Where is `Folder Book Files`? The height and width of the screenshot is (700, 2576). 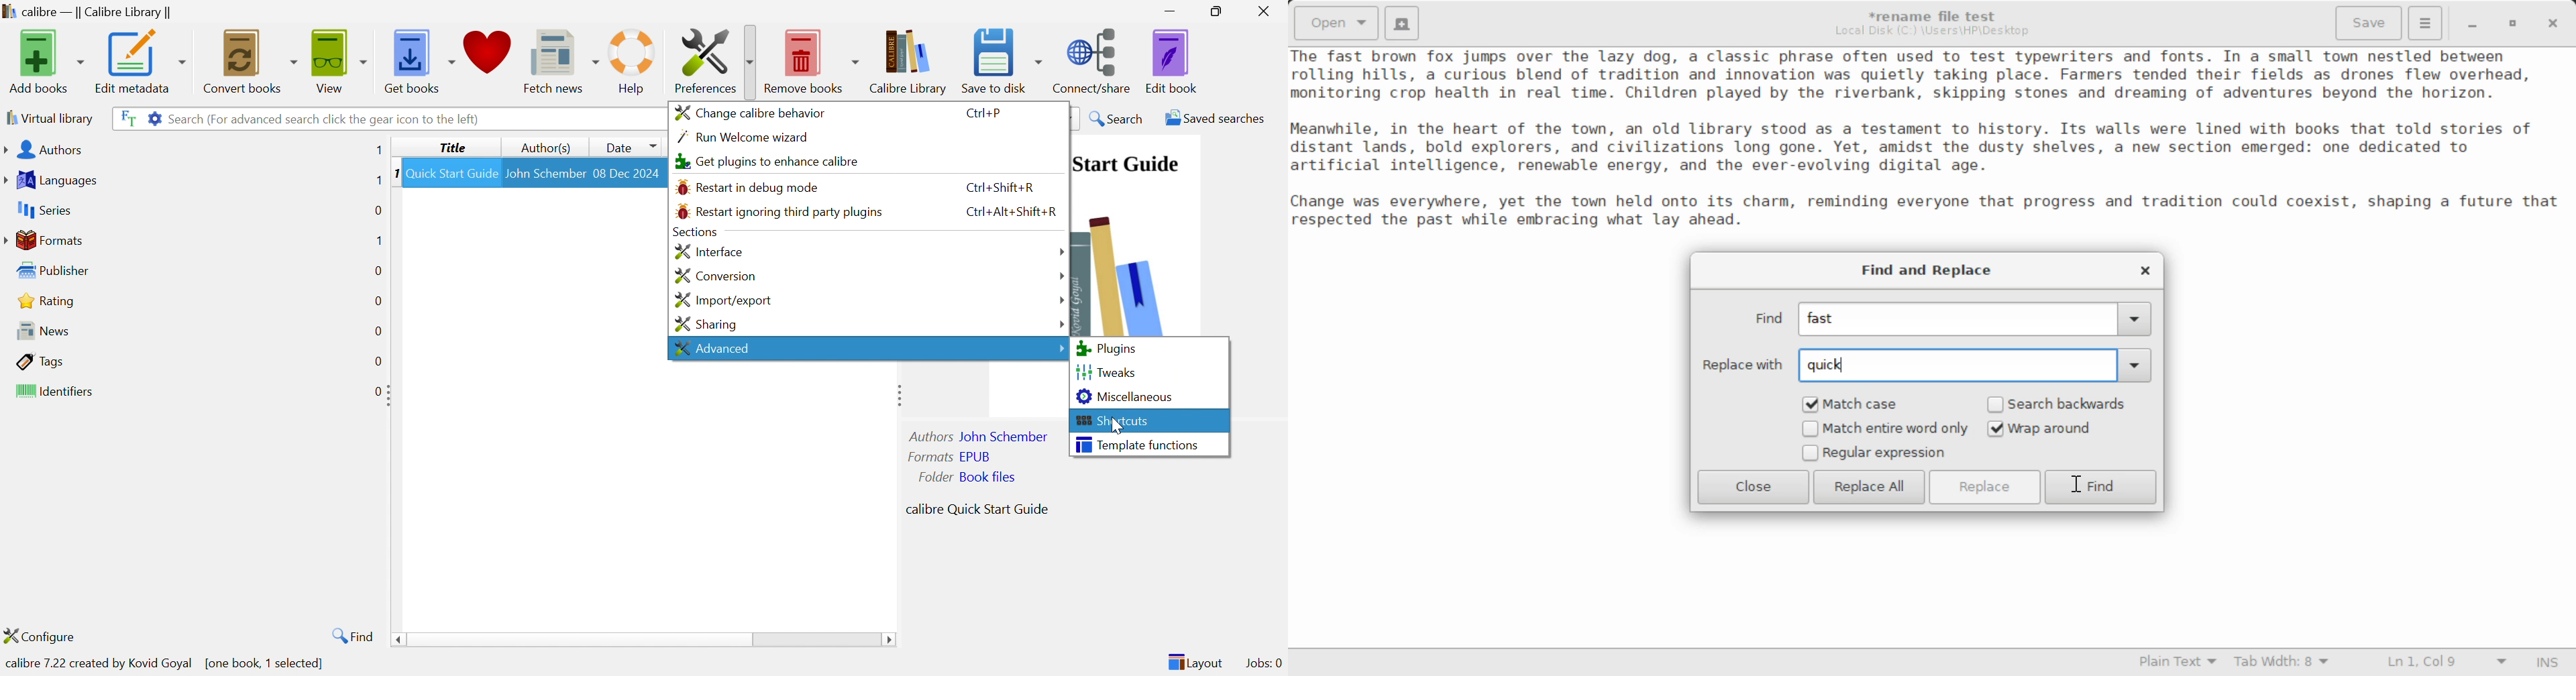
Folder Book Files is located at coordinates (968, 477).